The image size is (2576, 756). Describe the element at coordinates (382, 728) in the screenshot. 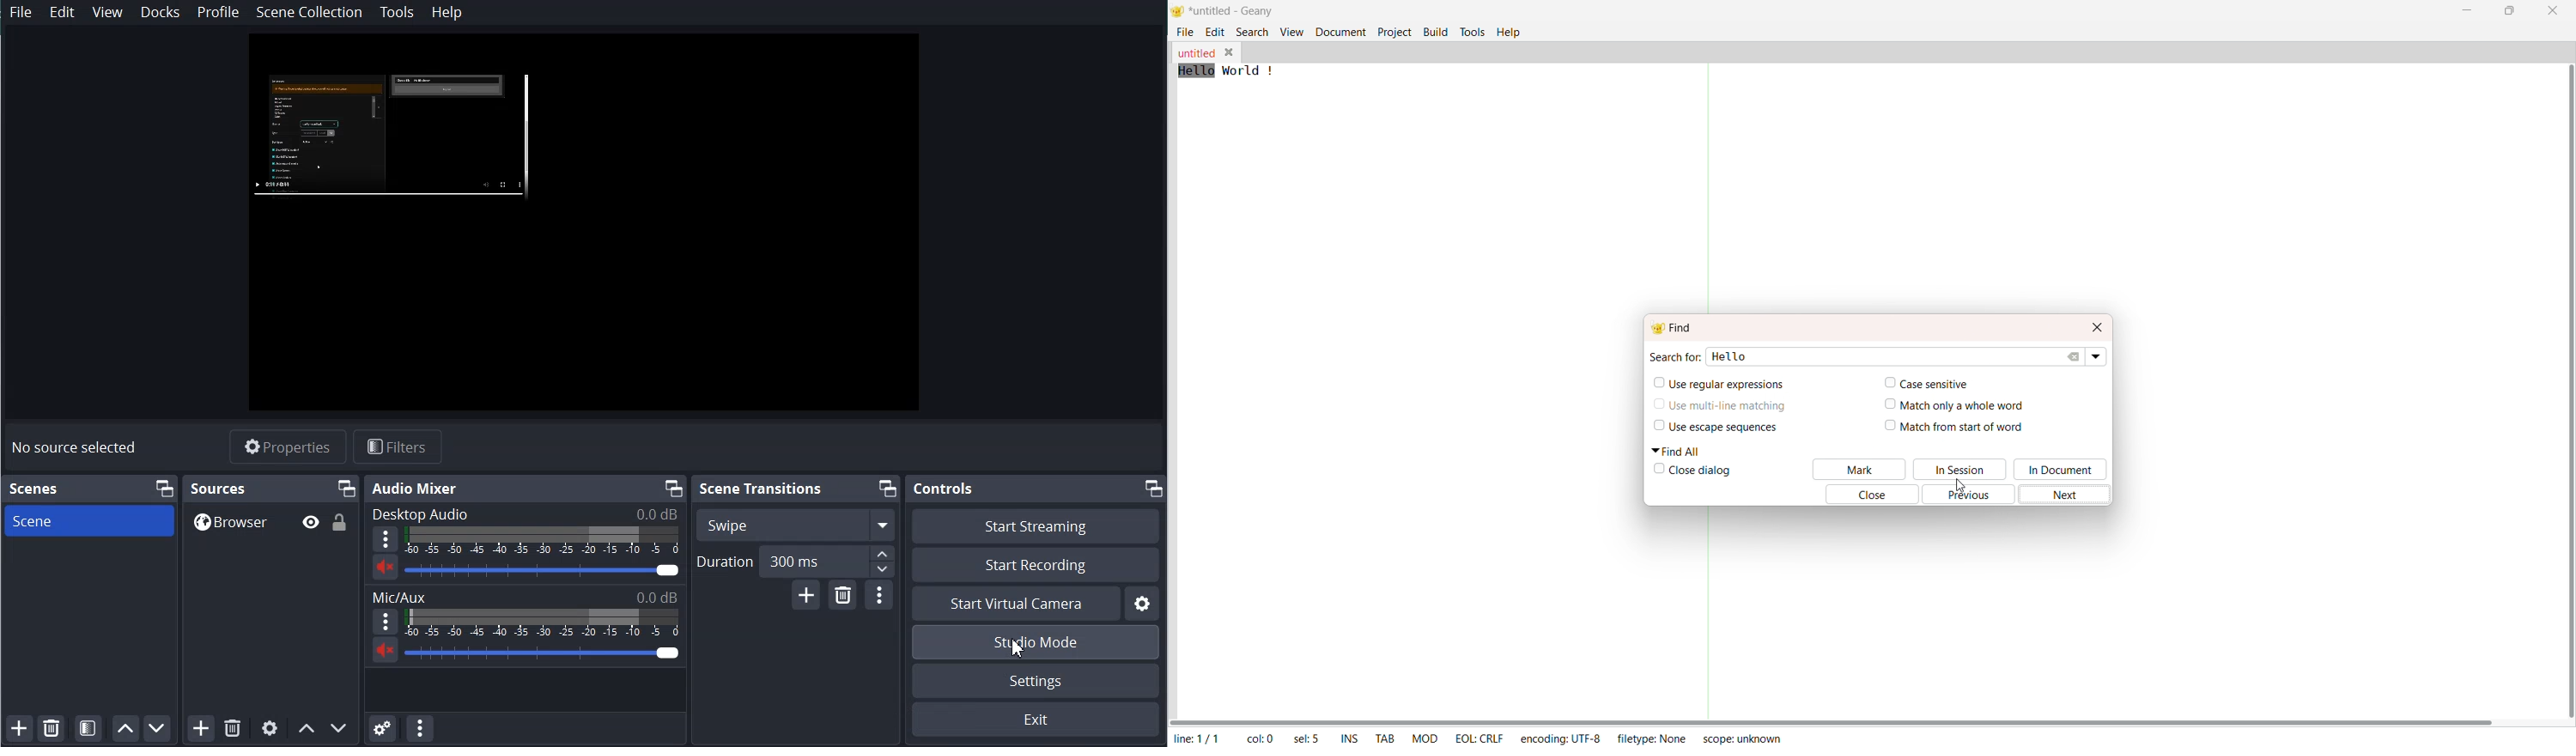

I see `Advance Audio Properties` at that location.